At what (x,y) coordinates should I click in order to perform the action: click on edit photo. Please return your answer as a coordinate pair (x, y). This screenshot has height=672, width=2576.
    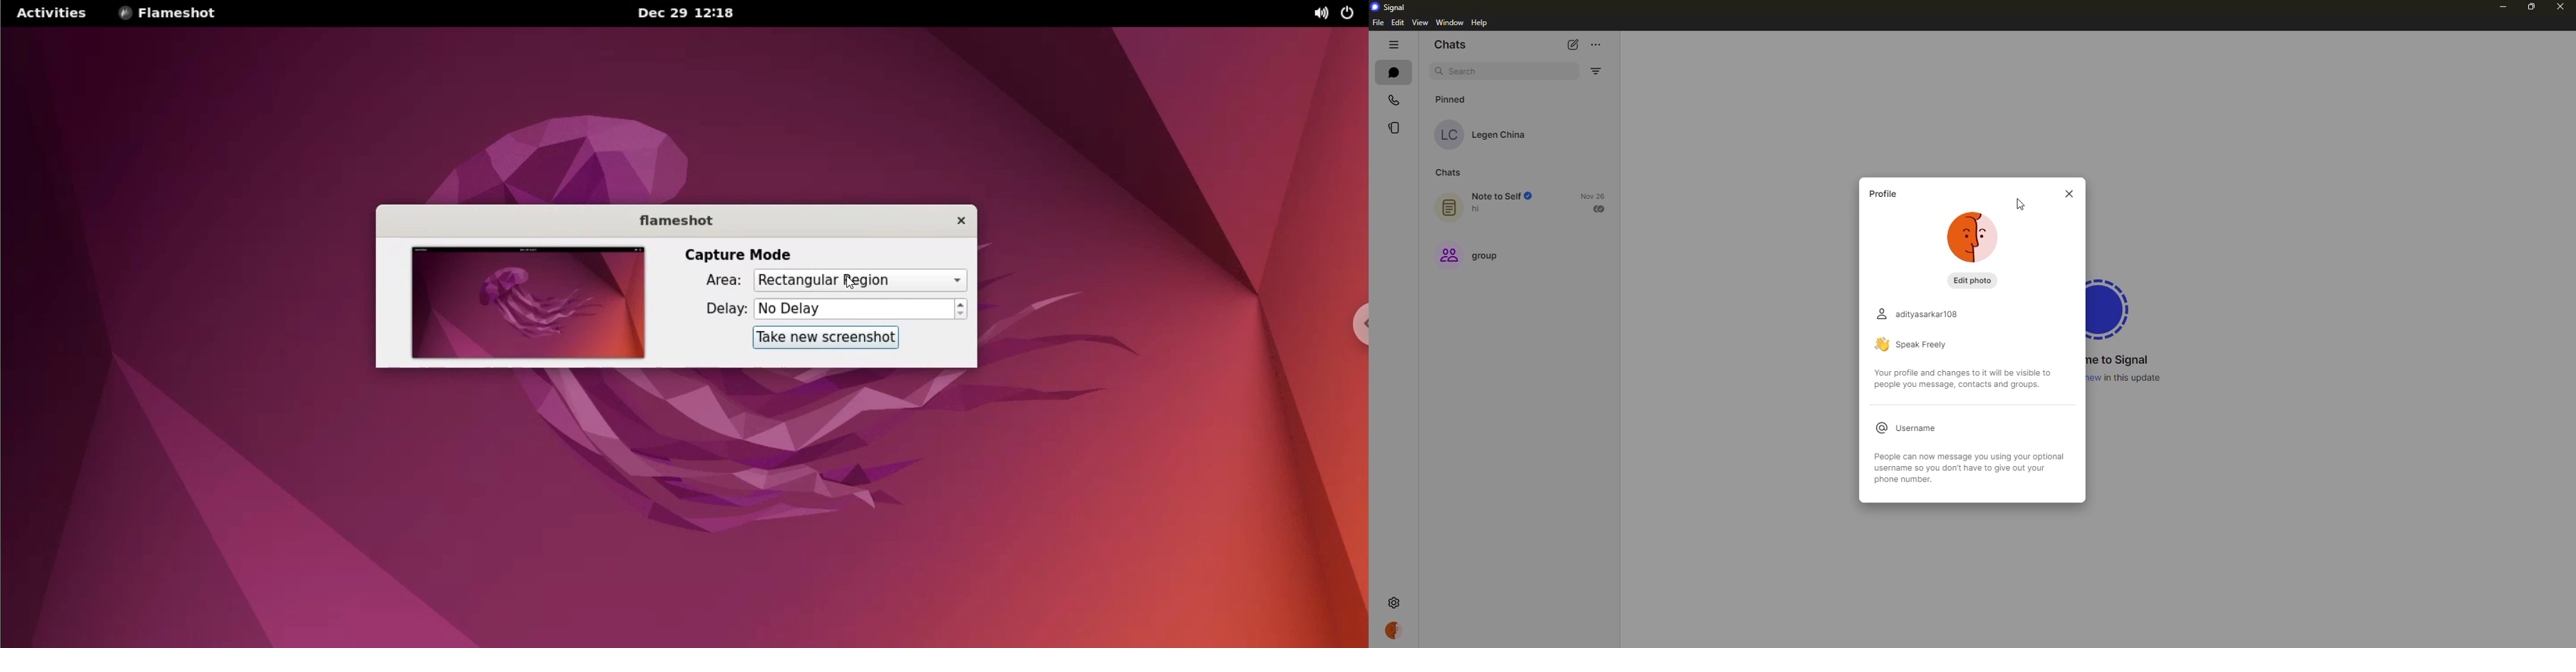
    Looking at the image, I should click on (1970, 279).